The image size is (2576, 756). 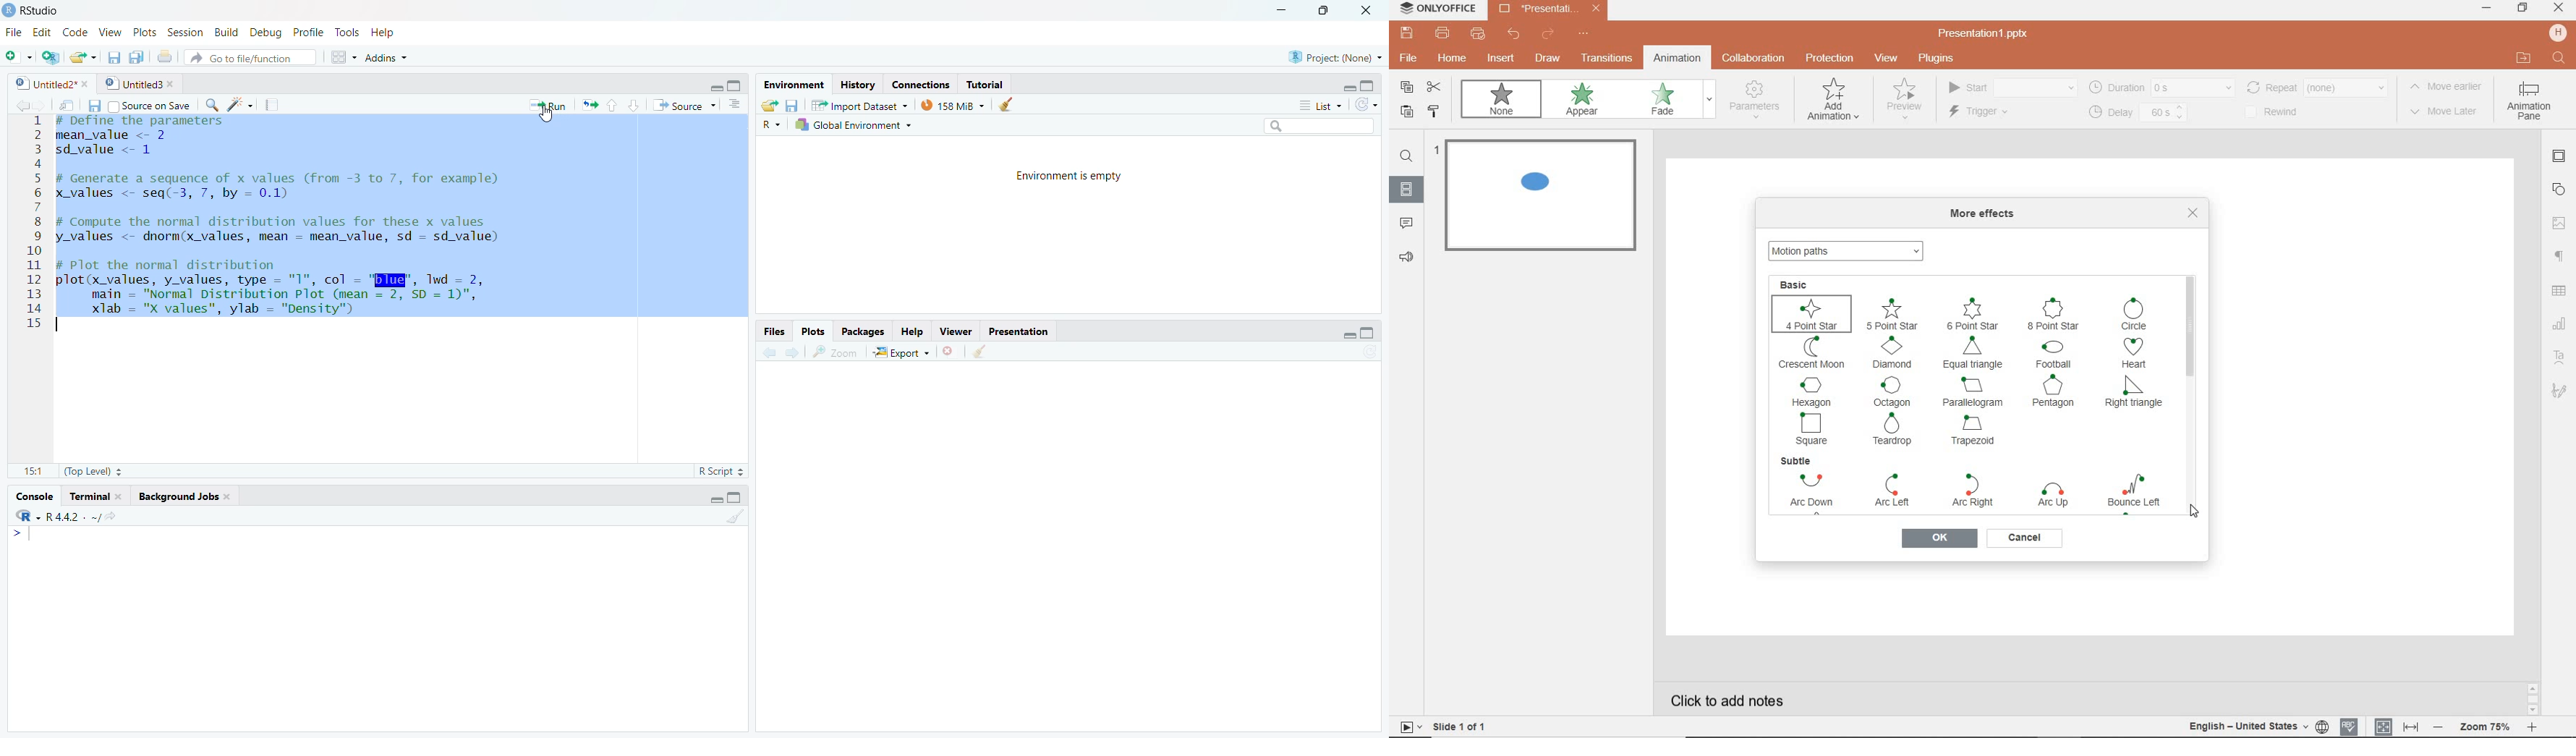 I want to click on zoom, so click(x=2487, y=725).